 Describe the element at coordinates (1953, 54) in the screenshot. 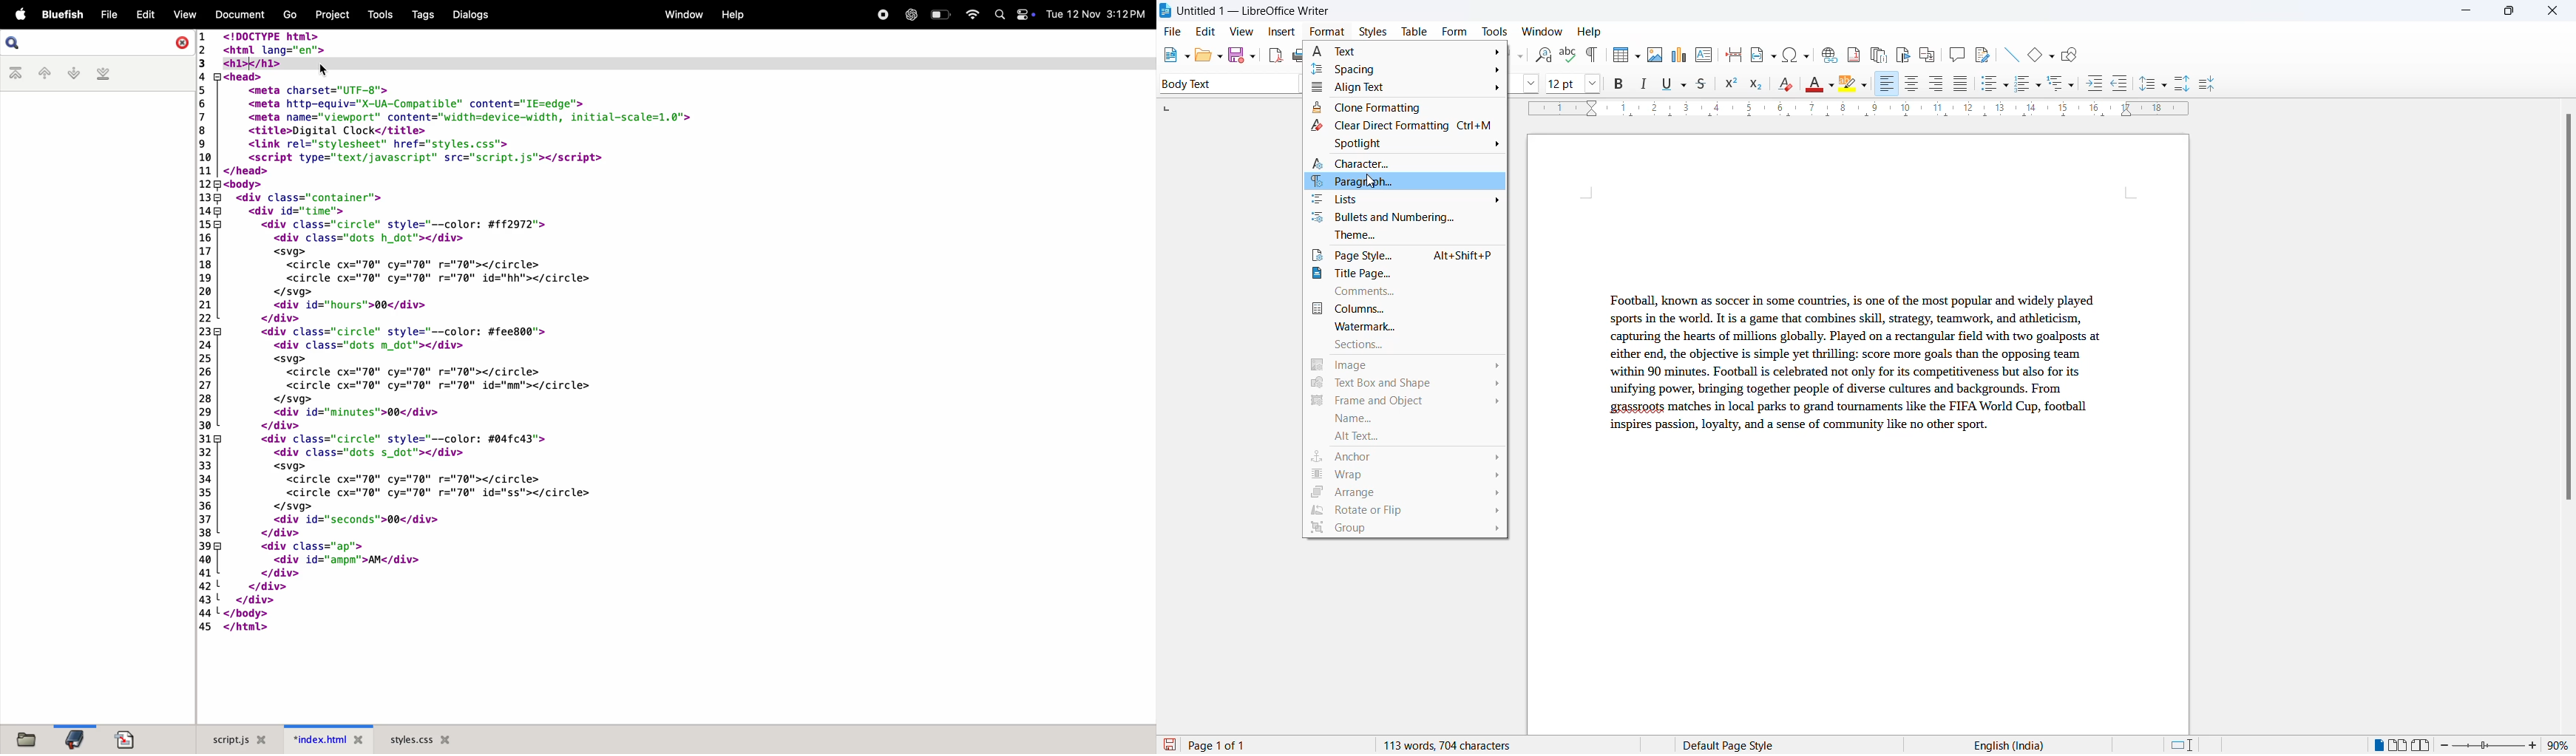

I see `insert comments` at that location.